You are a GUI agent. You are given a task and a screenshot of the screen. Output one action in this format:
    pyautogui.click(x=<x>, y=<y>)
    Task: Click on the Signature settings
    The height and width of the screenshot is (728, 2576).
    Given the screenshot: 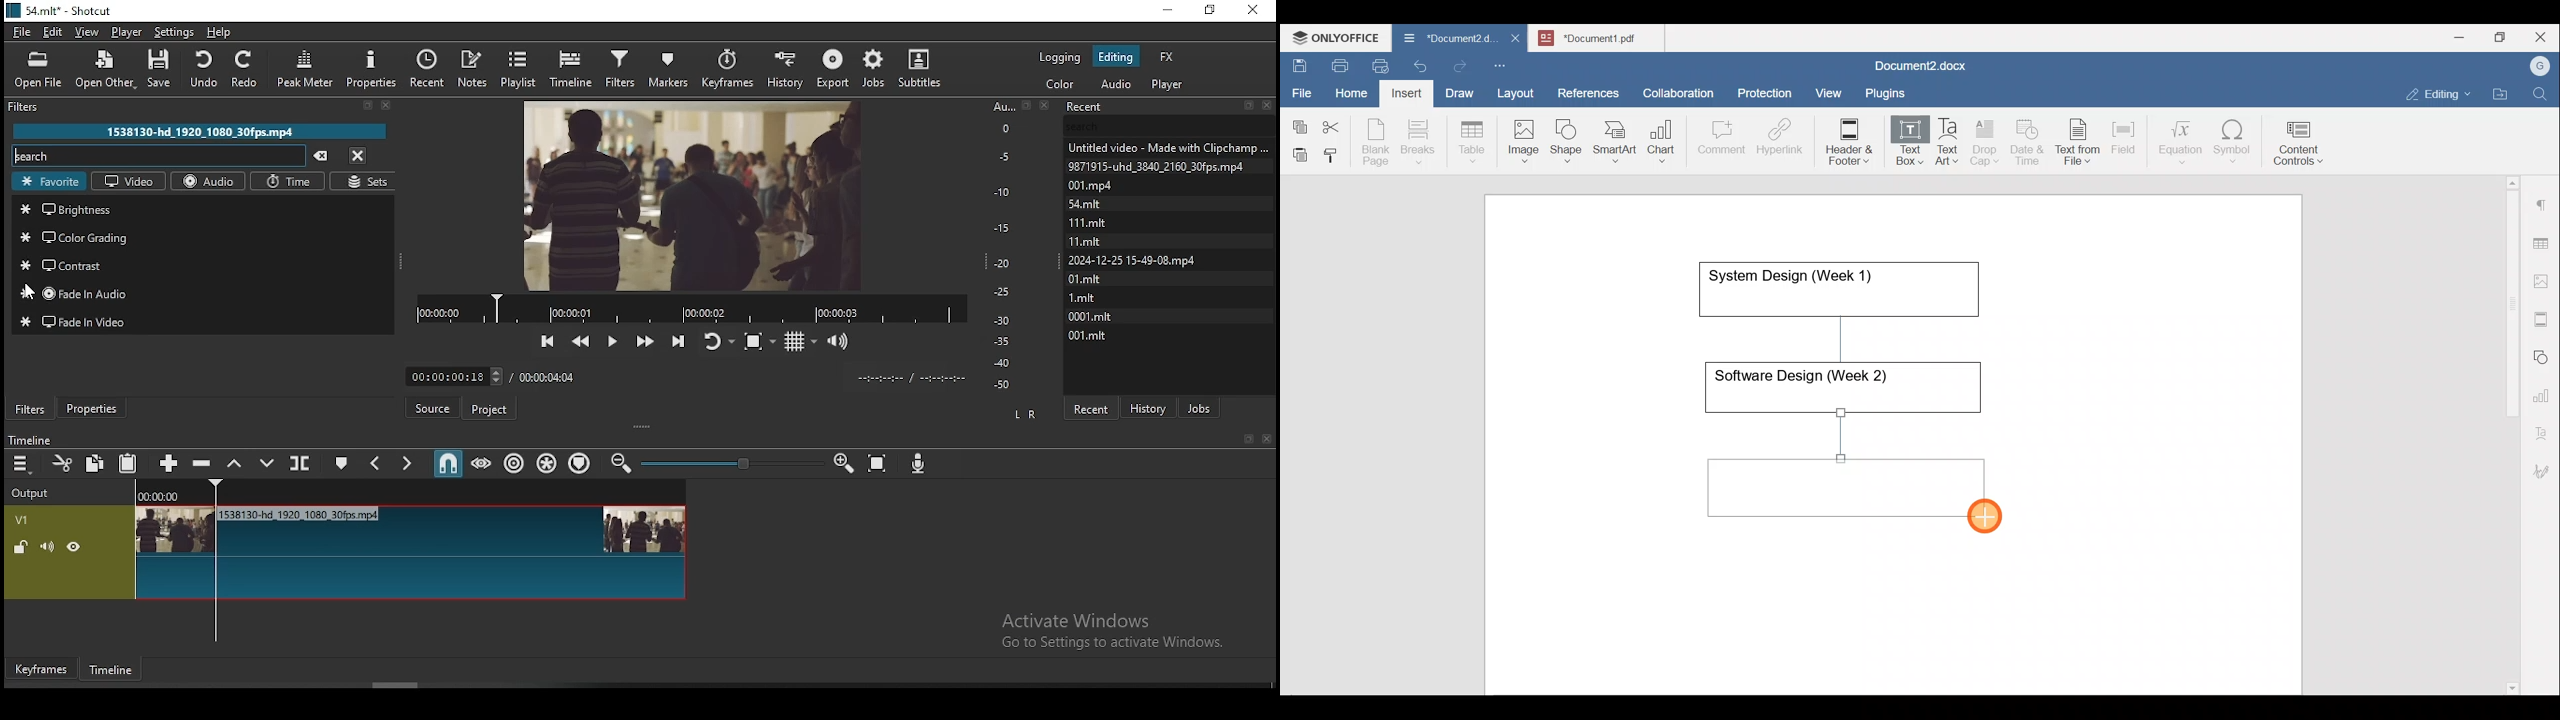 What is the action you would take?
    pyautogui.click(x=2545, y=467)
    